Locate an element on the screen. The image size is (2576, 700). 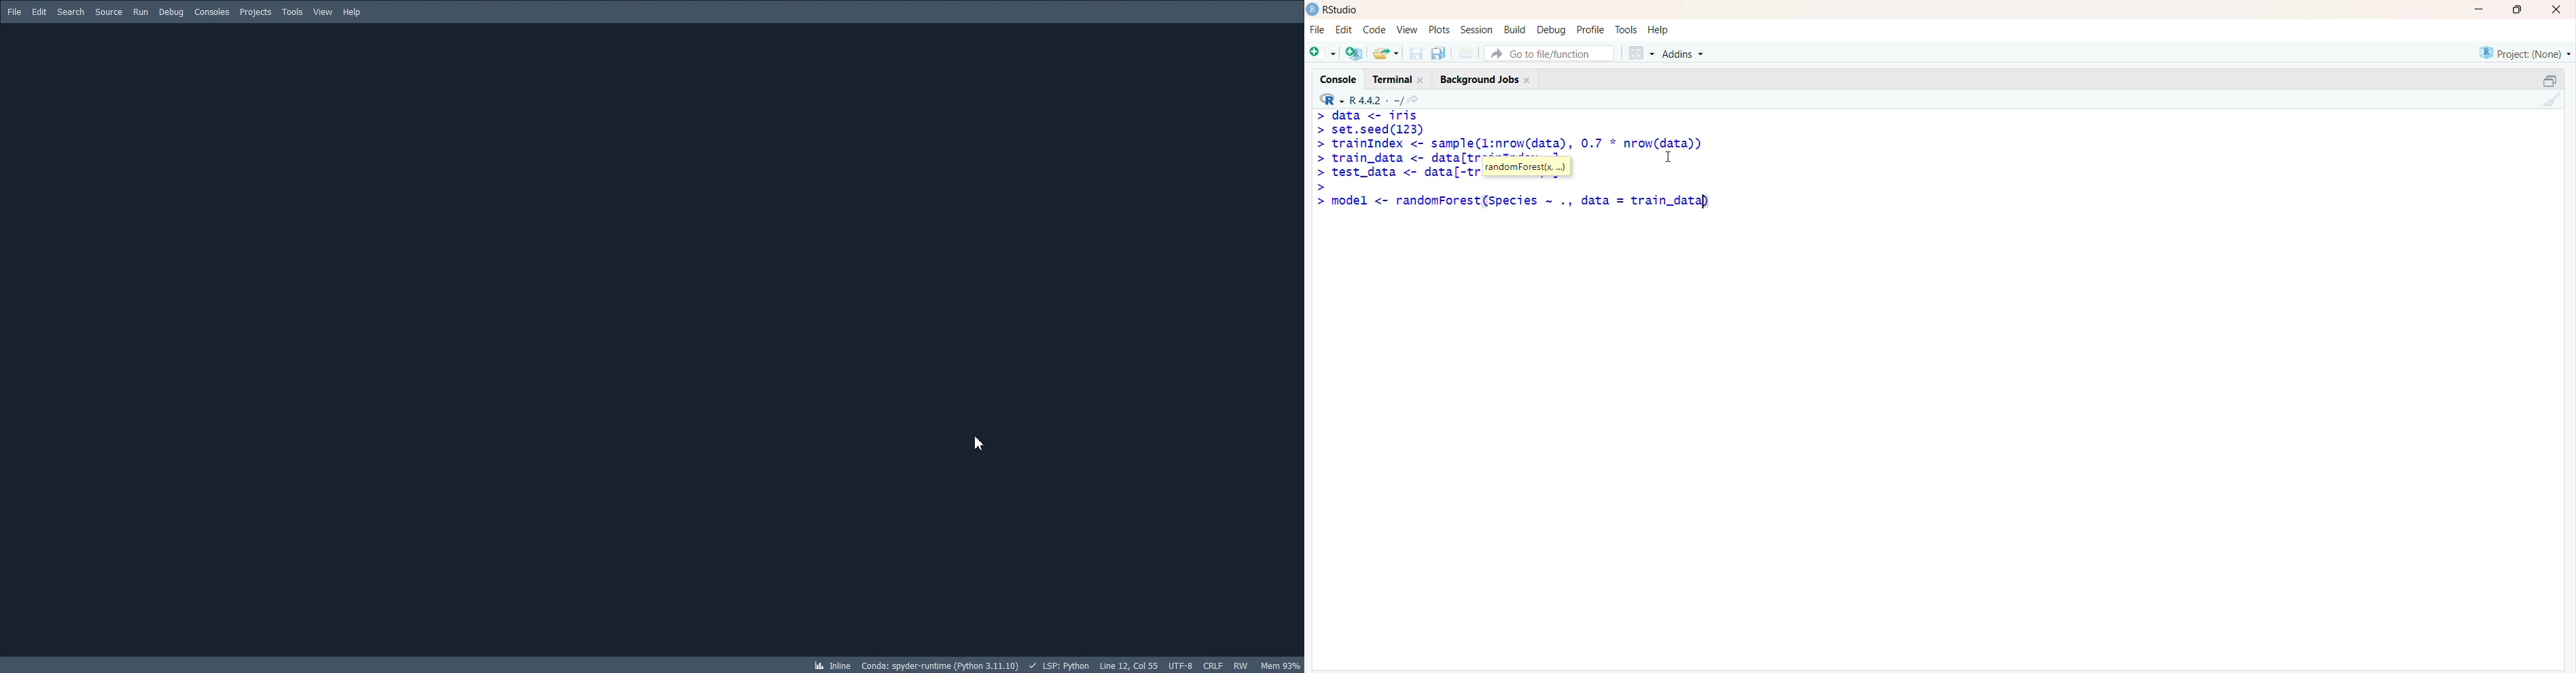
Minimize is located at coordinates (2480, 9).